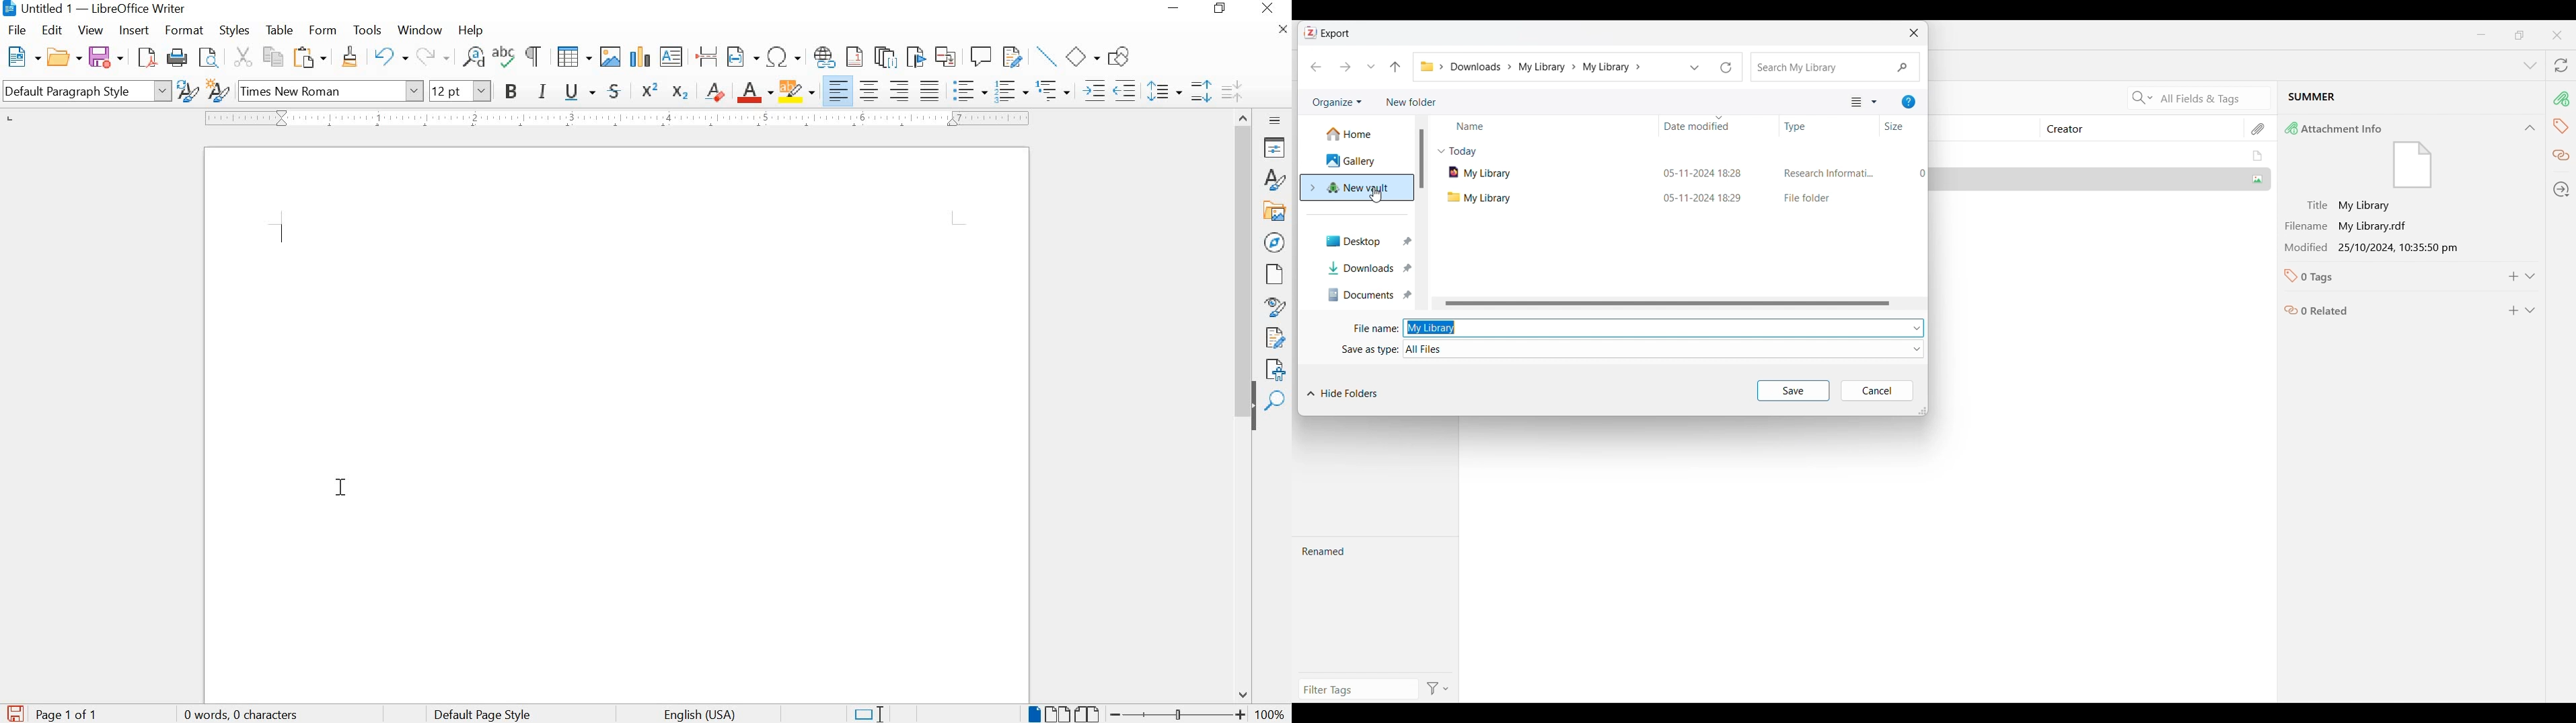  What do you see at coordinates (1616, 67) in the screenshot?
I see `My library` at bounding box center [1616, 67].